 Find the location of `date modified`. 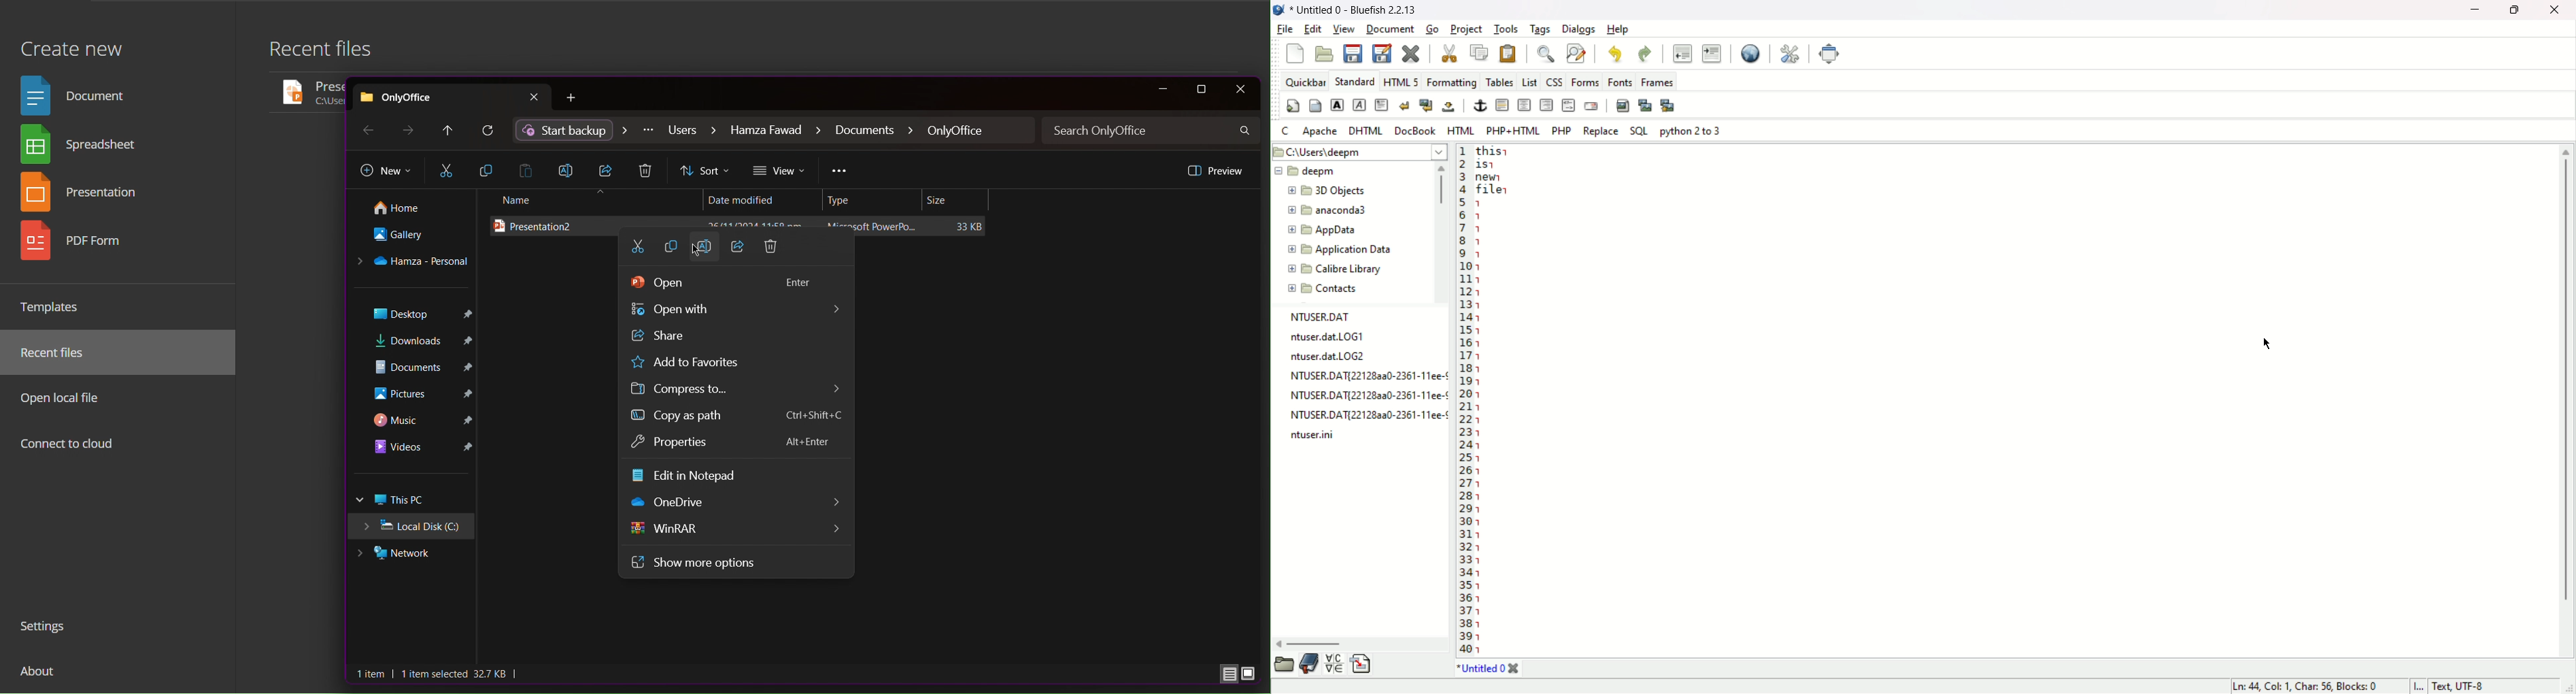

date modified is located at coordinates (757, 198).